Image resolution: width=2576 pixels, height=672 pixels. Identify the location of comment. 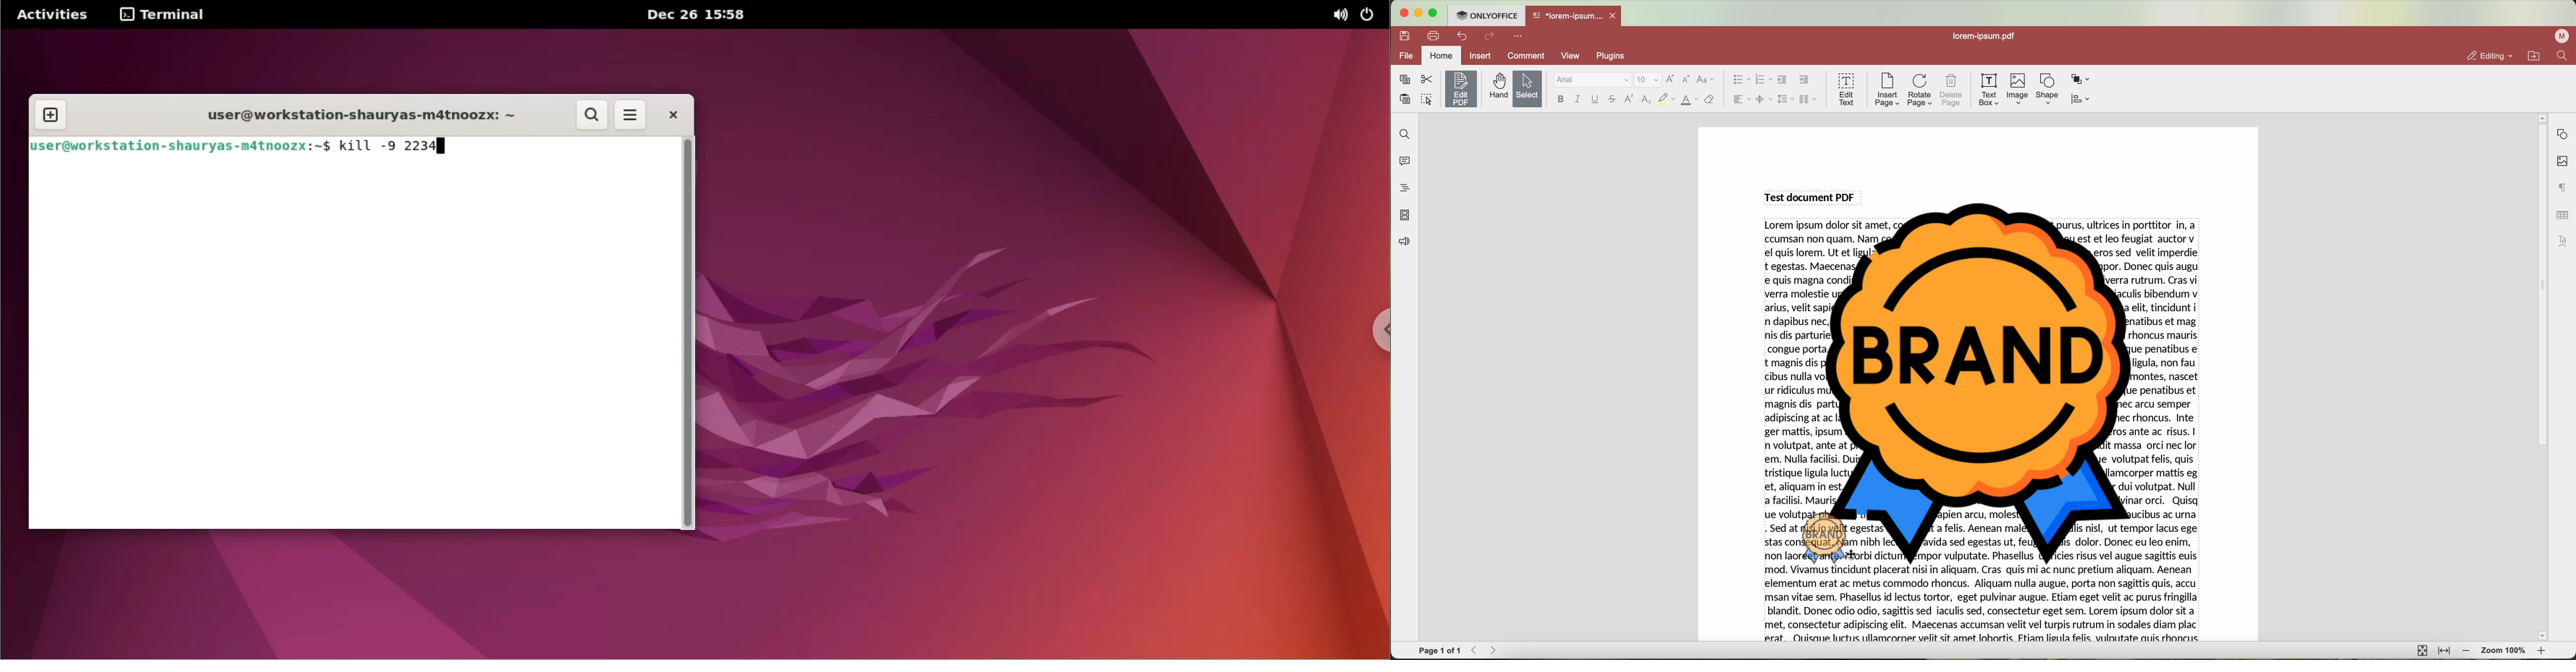
(1528, 57).